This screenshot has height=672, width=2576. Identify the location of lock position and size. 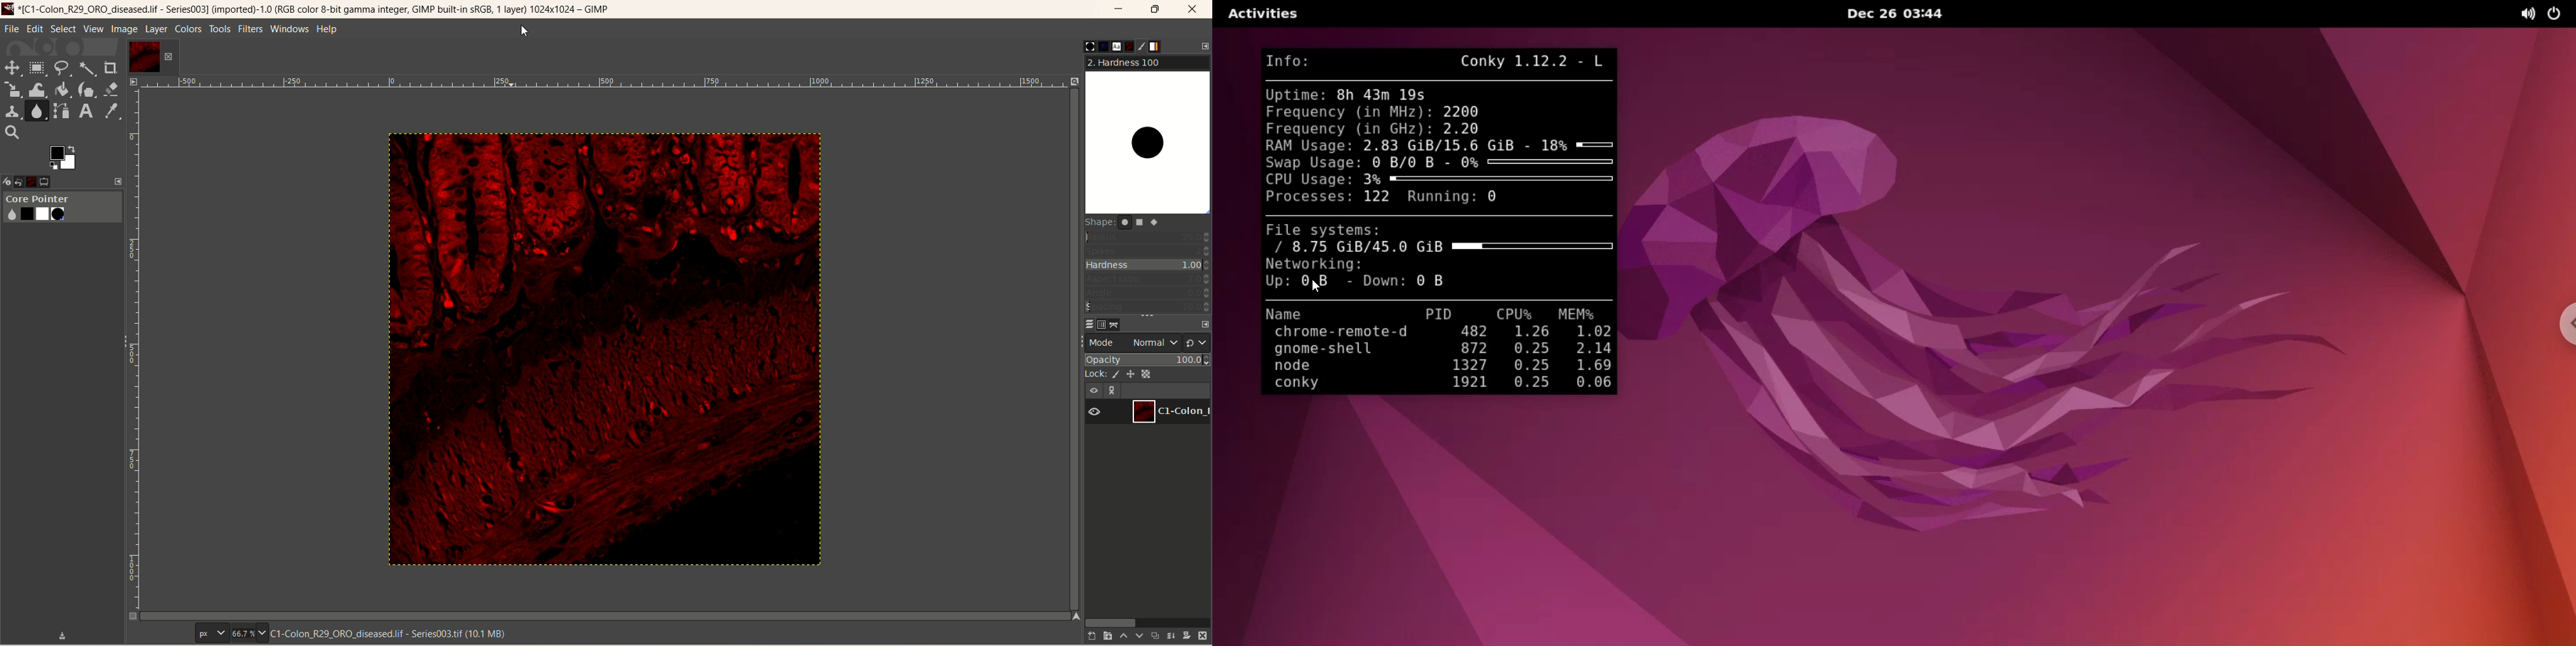
(1136, 373).